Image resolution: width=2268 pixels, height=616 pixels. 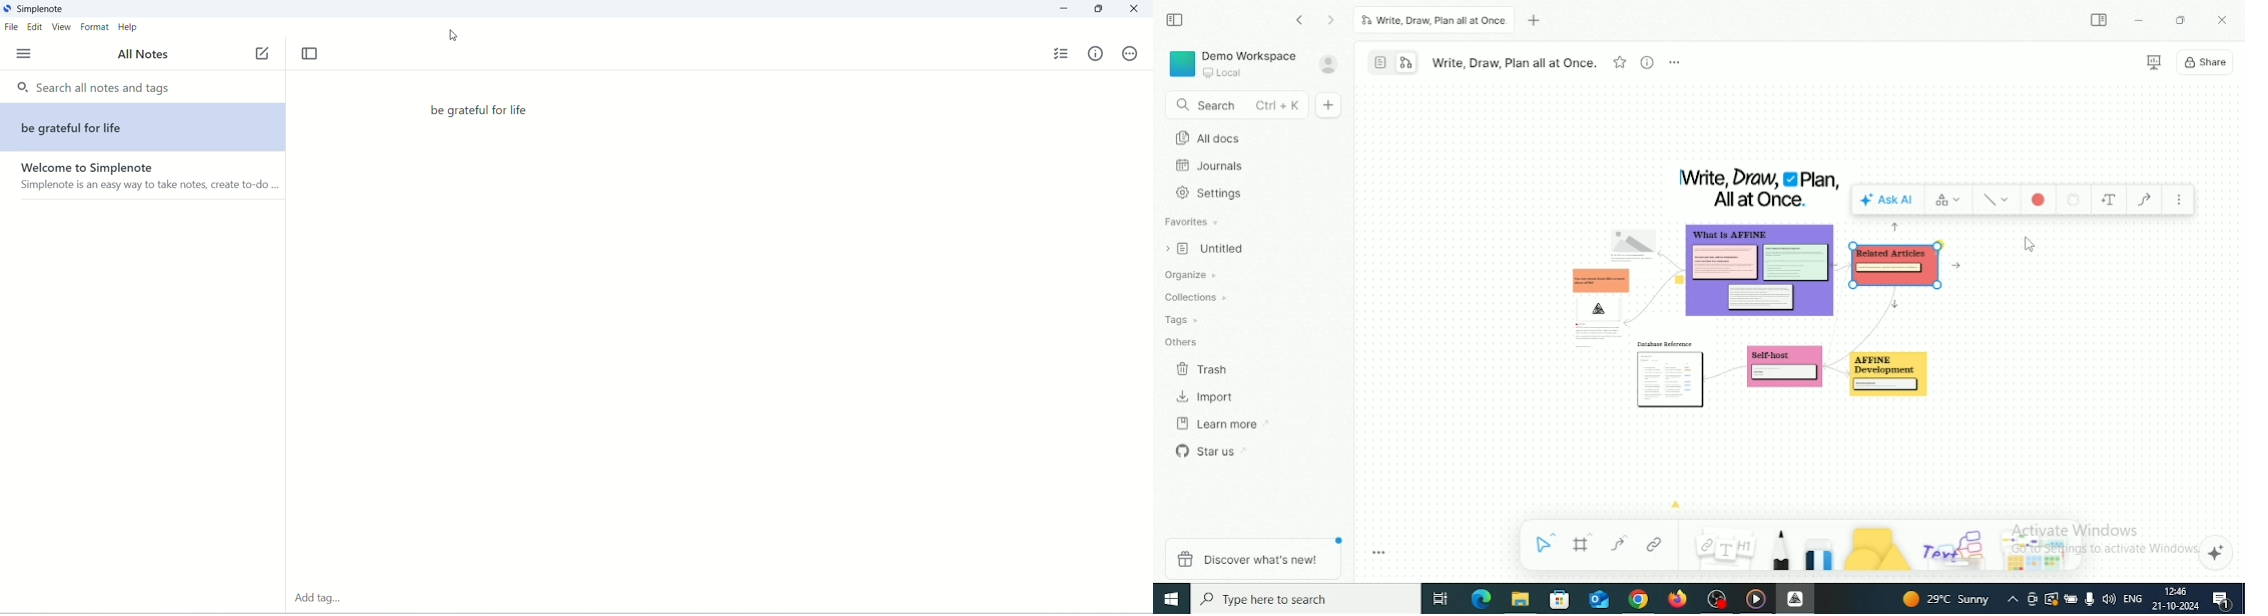 I want to click on format, so click(x=93, y=27).